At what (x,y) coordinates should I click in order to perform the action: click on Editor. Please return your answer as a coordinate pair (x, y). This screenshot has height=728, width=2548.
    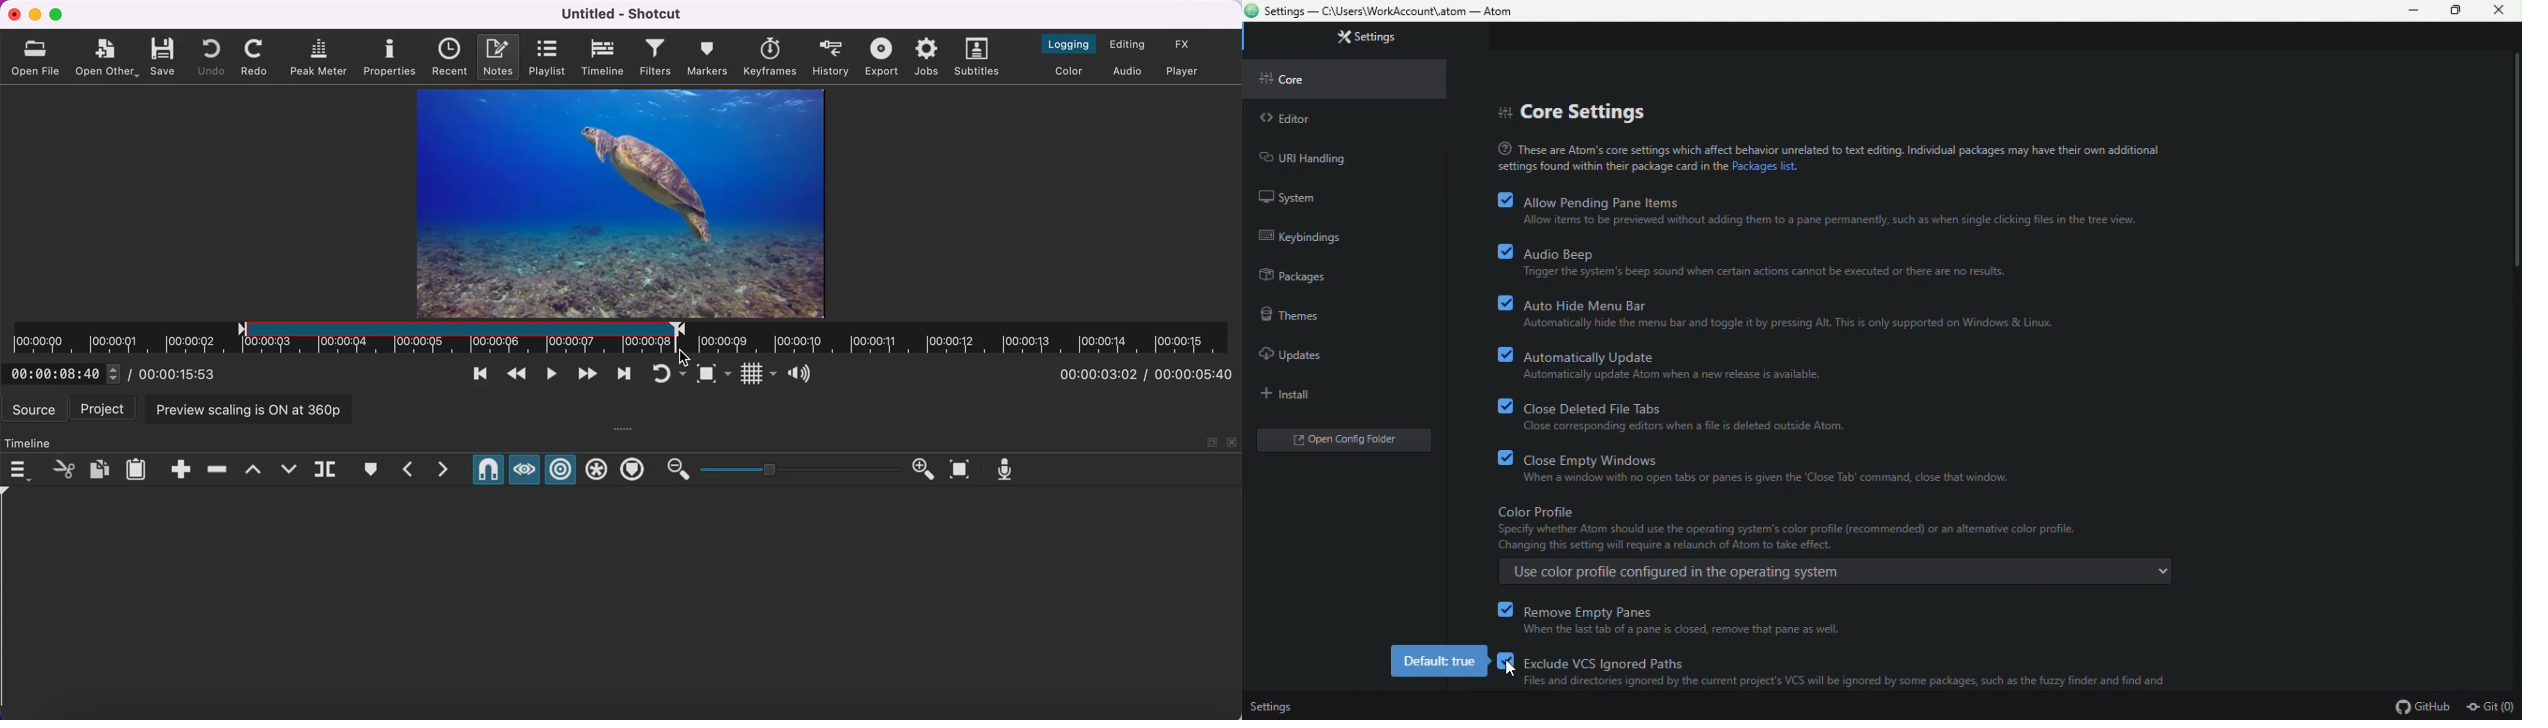
    Looking at the image, I should click on (1344, 117).